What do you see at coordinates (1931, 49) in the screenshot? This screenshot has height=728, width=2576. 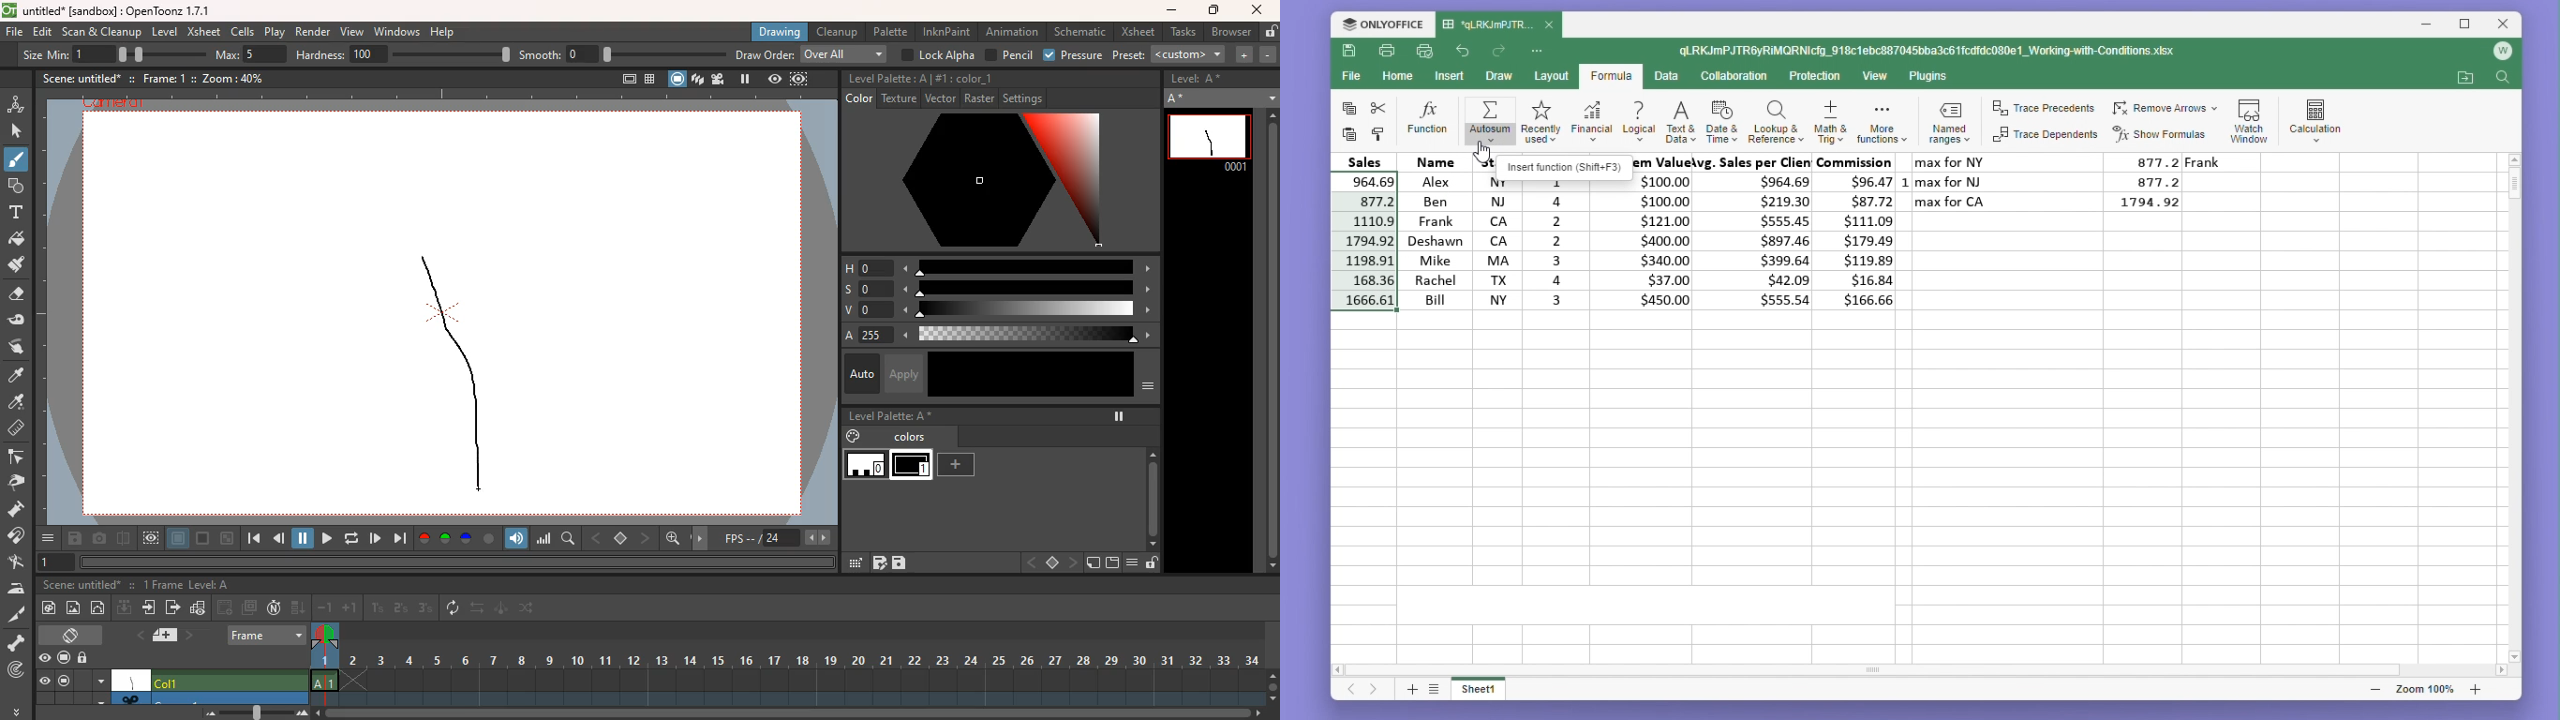 I see `qLRKJmPJTR6yRIMQRNIcfg_918c1ebc887045bba3c61fcdfdc080c1_Working-with-Conditions.xlsx` at bounding box center [1931, 49].